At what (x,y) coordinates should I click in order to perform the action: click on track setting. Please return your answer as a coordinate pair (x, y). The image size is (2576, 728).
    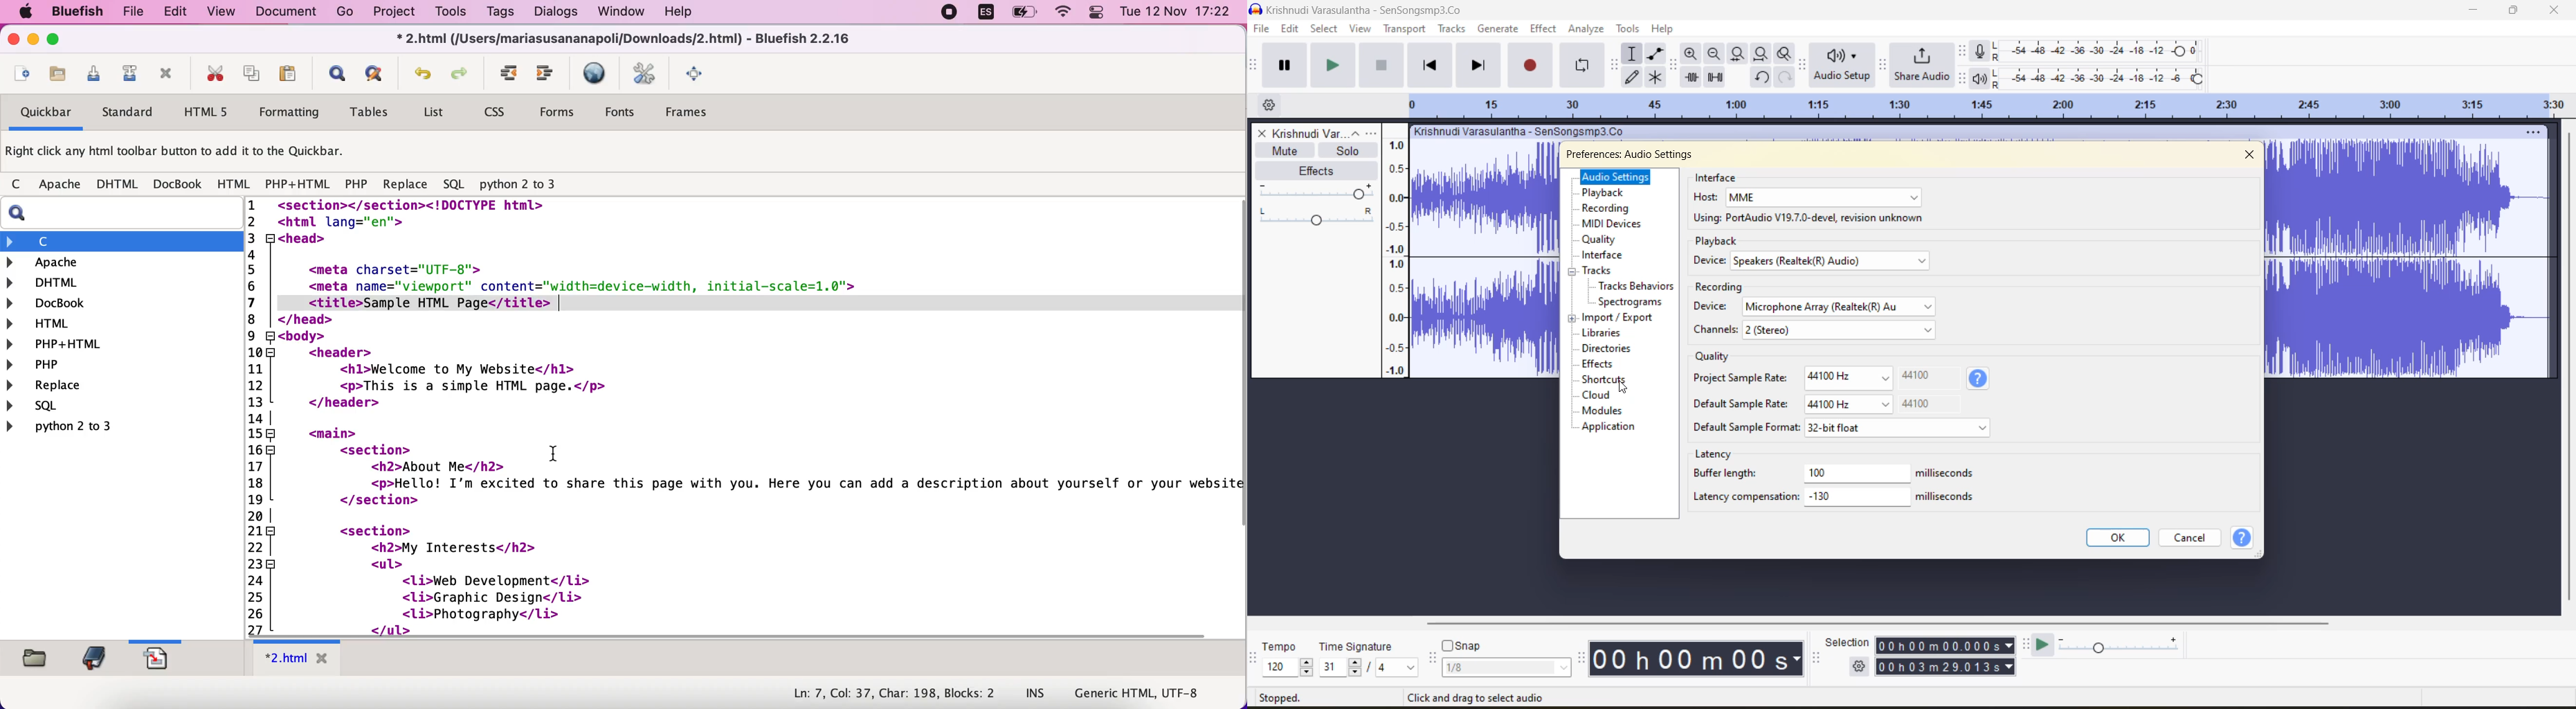
    Looking at the image, I should click on (2533, 132).